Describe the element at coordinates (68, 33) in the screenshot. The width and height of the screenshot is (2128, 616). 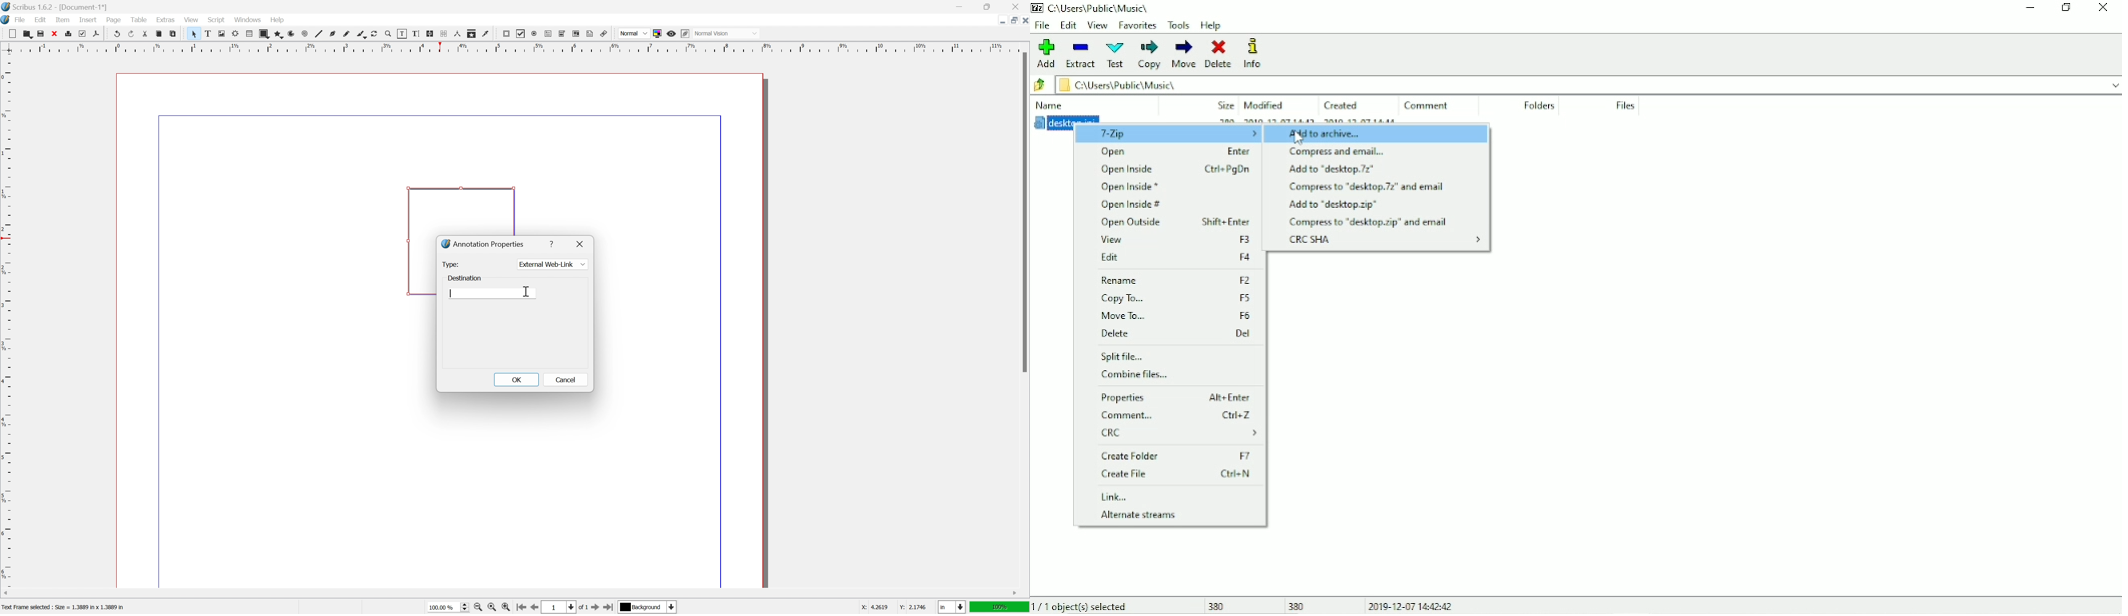
I see `print` at that location.